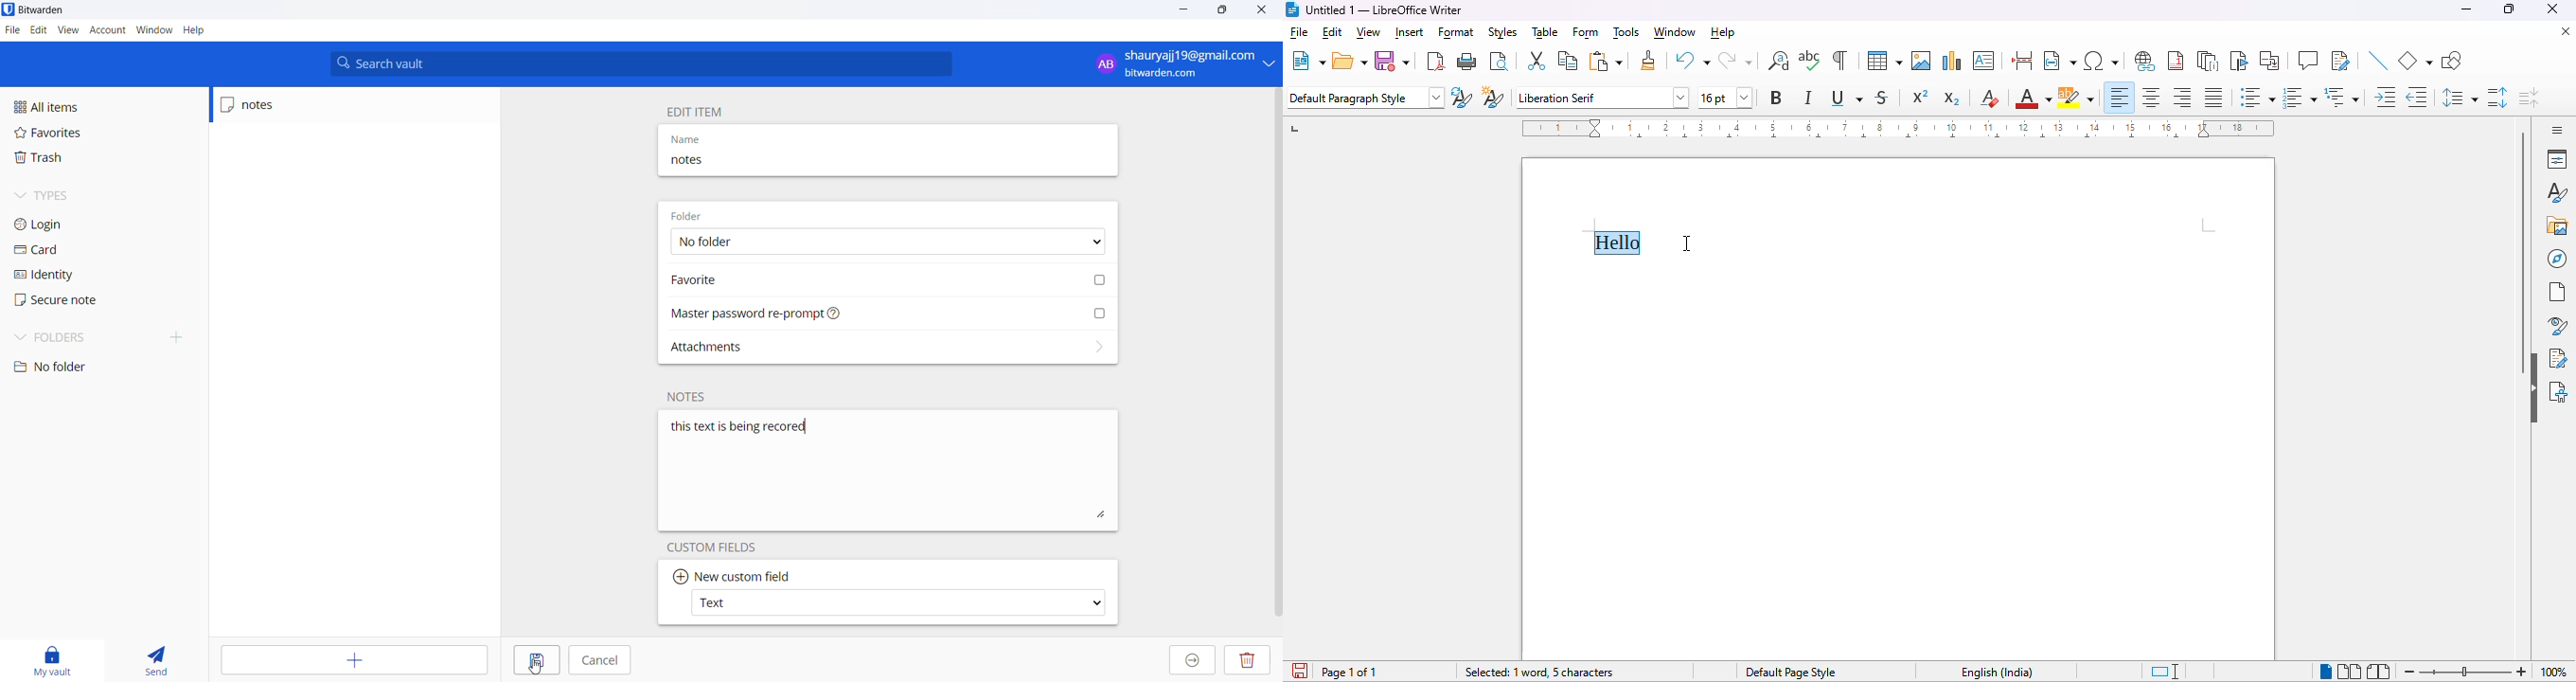  What do you see at coordinates (2510, 9) in the screenshot?
I see `maximize` at bounding box center [2510, 9].